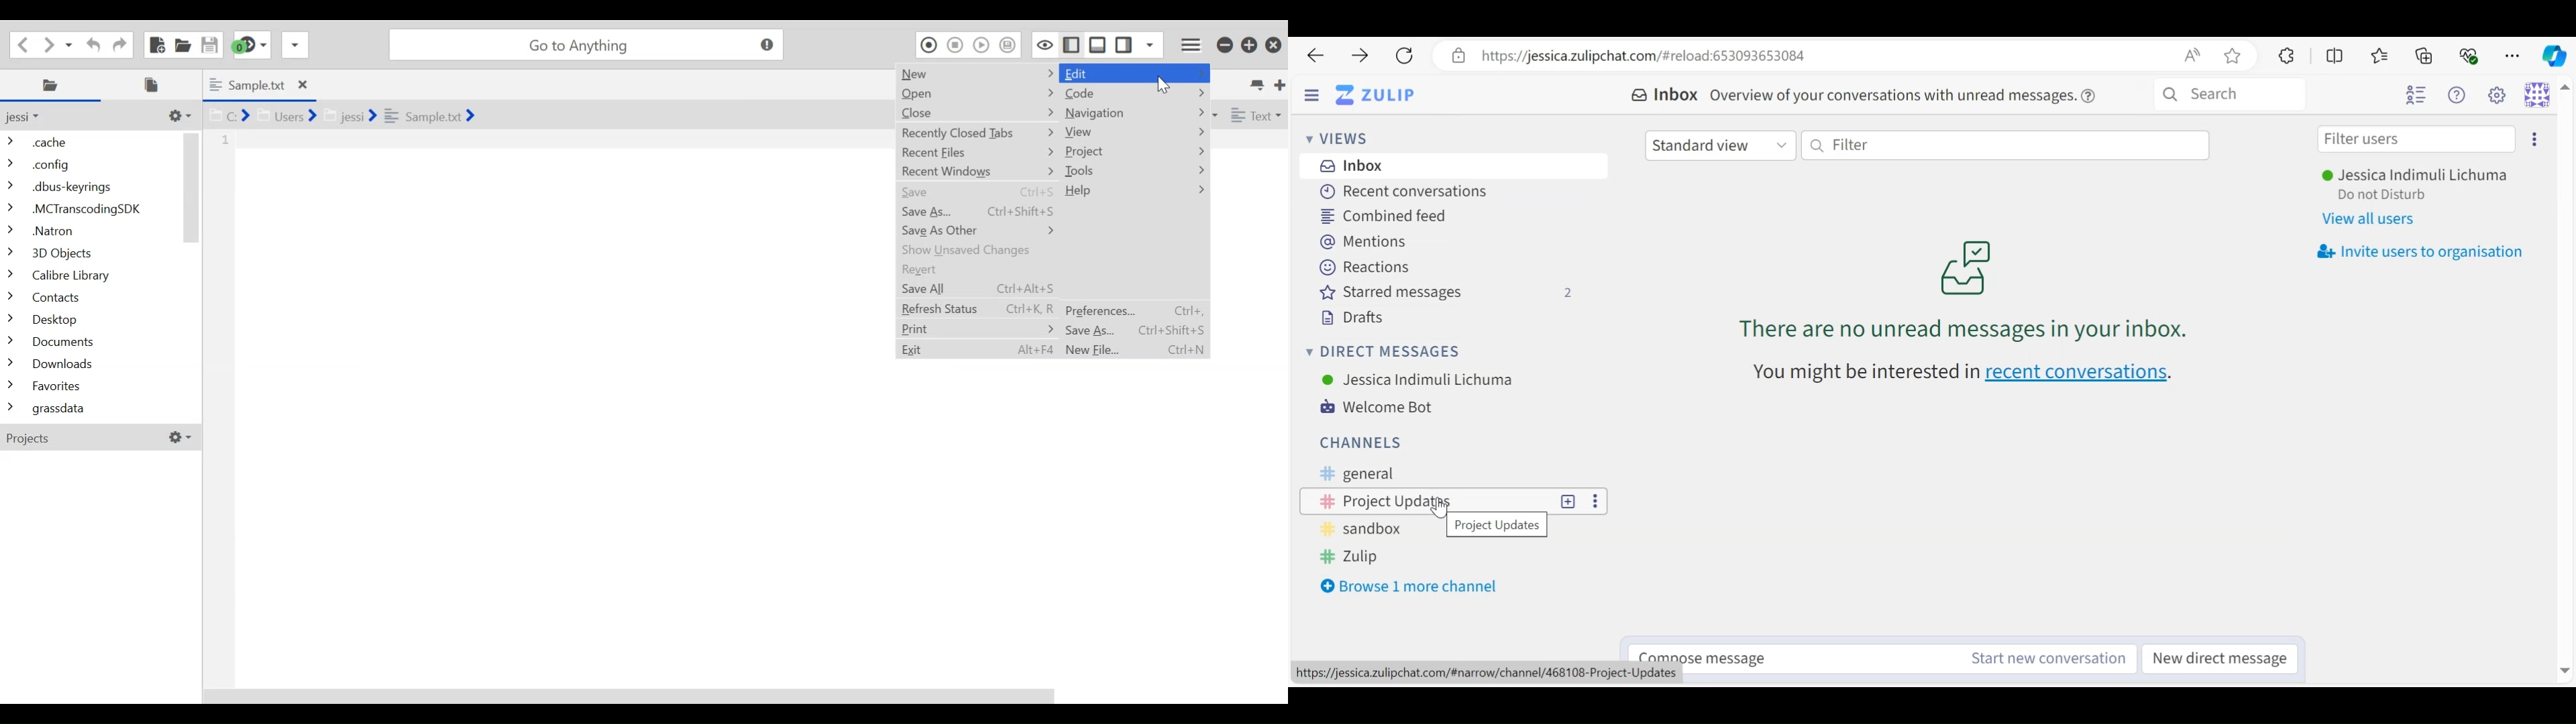  I want to click on New direct message, so click(2224, 658).